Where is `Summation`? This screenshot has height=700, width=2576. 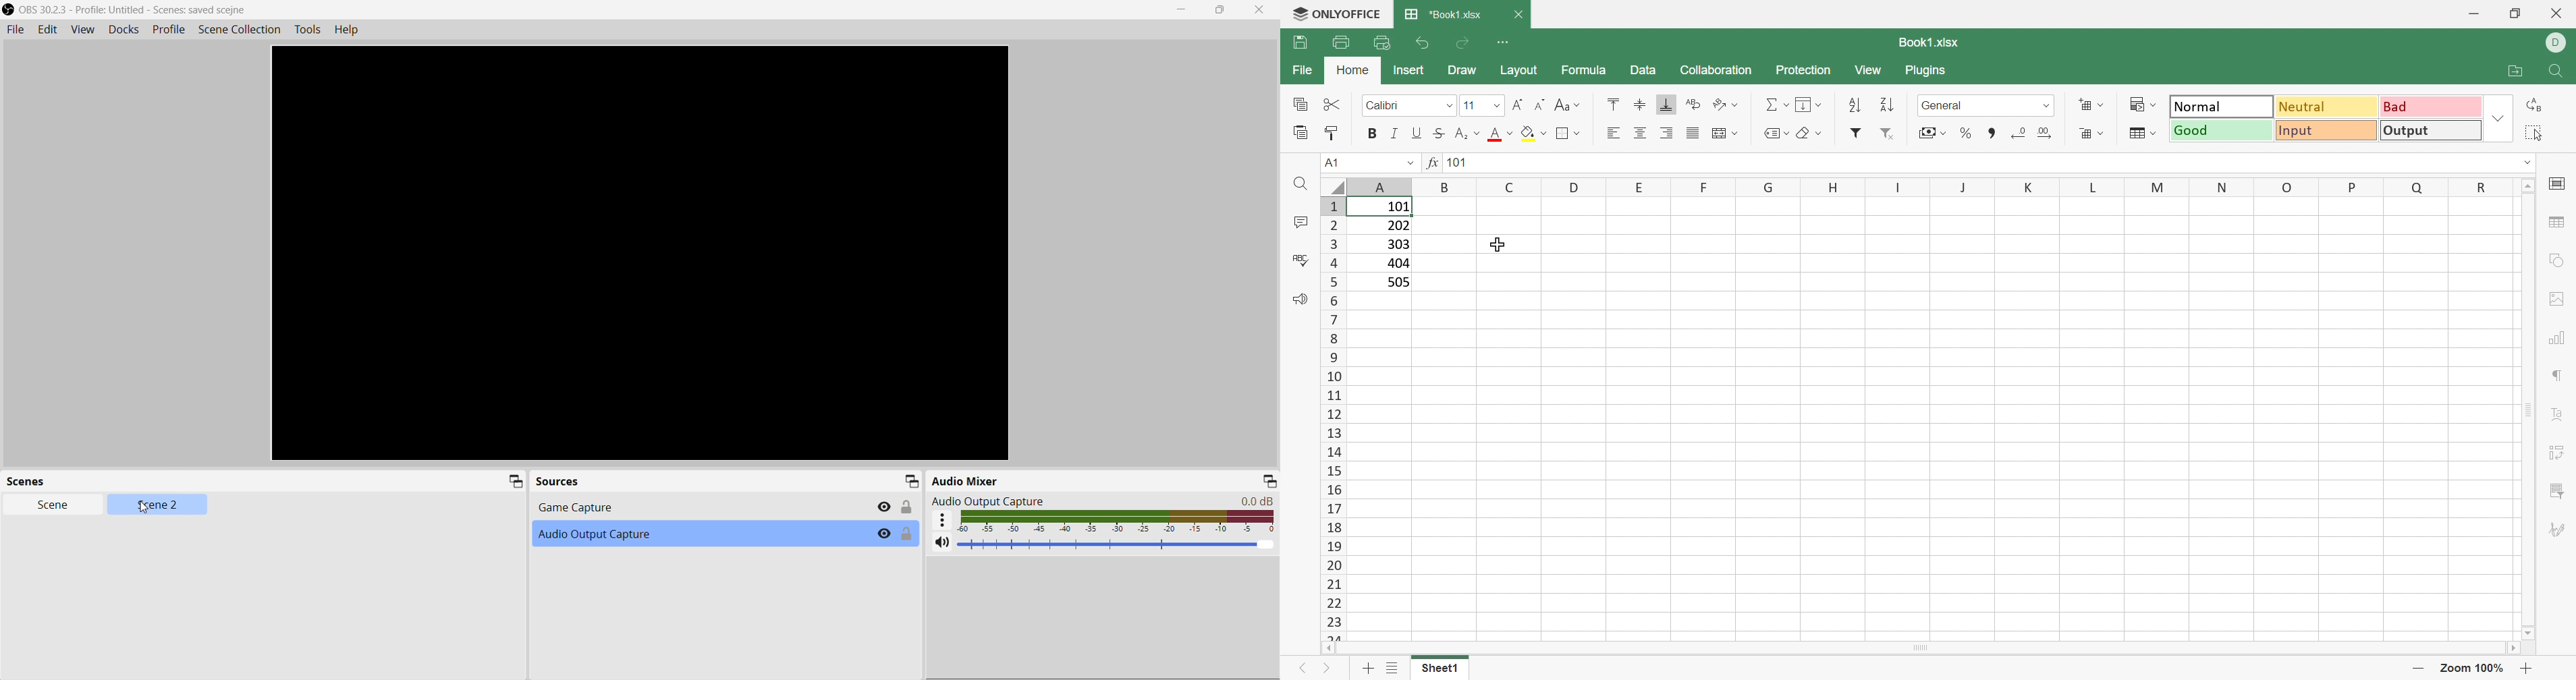 Summation is located at coordinates (1776, 101).